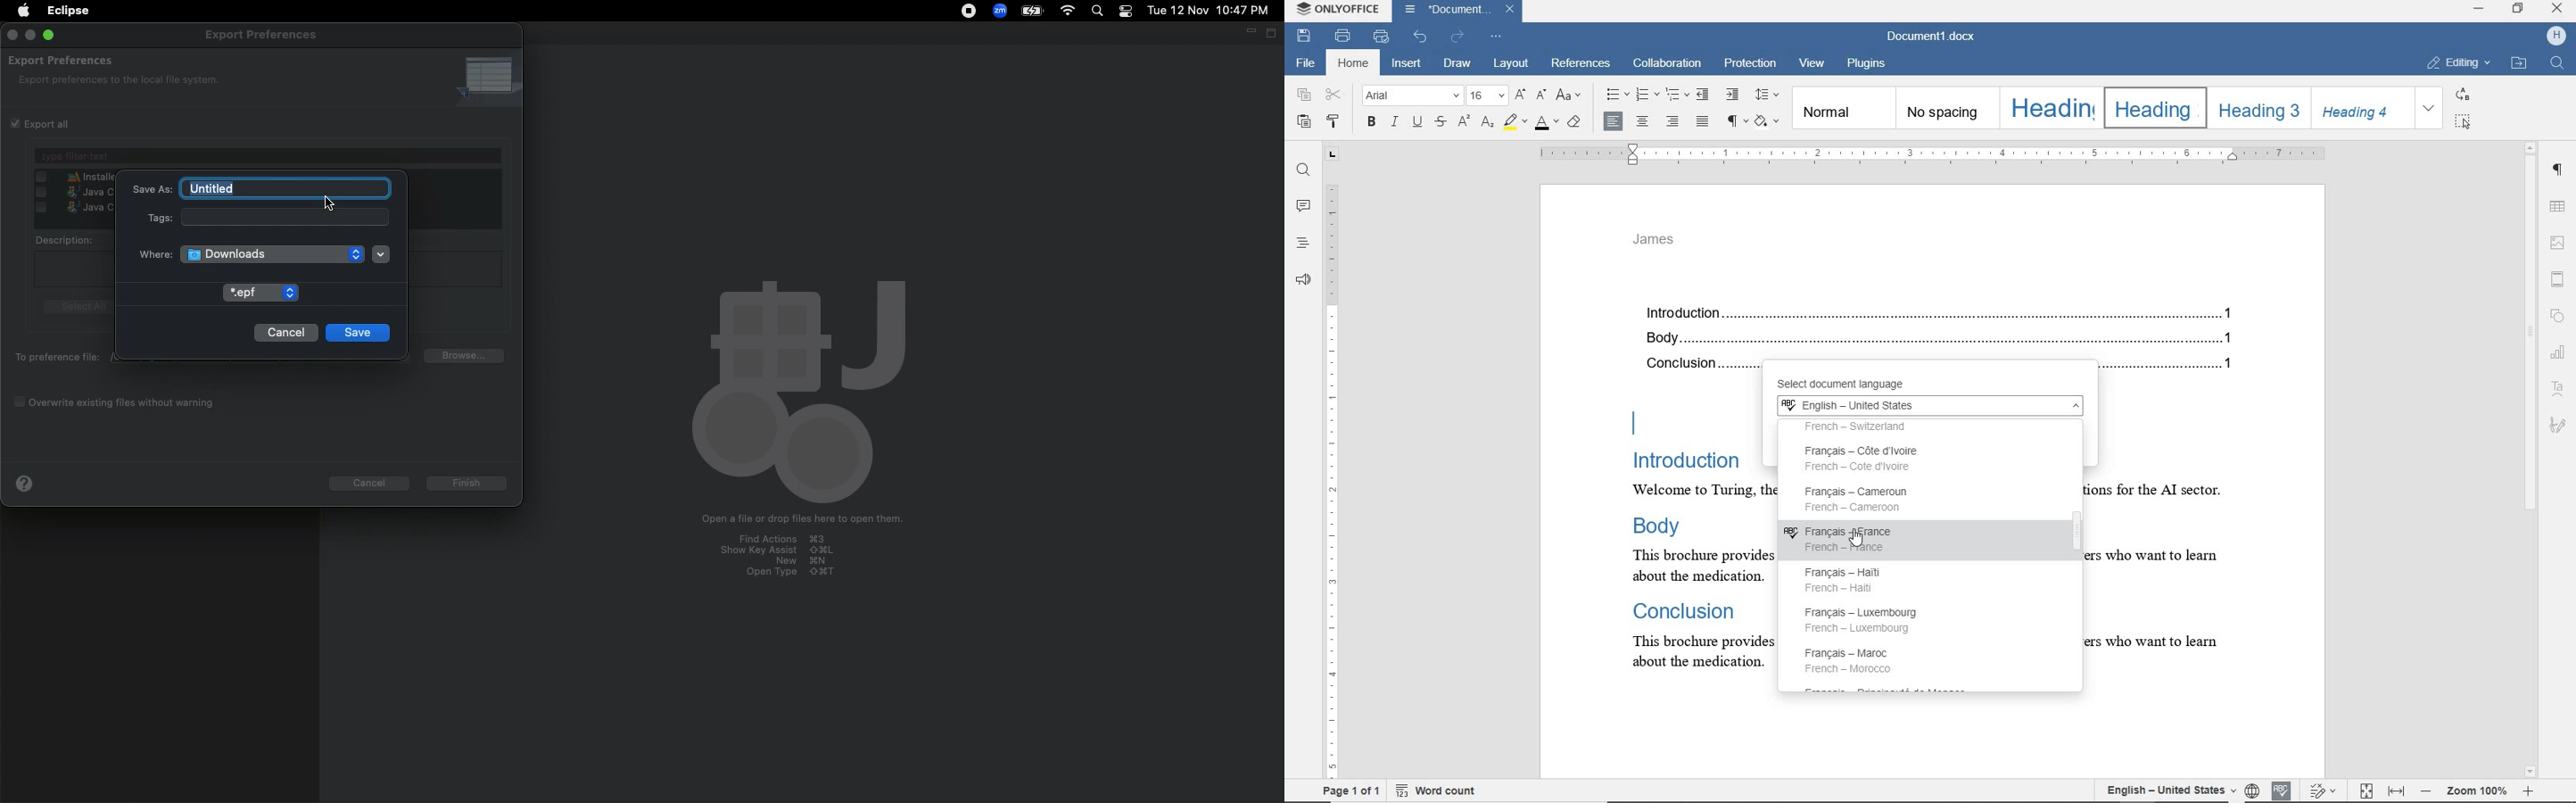 The image size is (2576, 812). I want to click on word count, so click(1444, 790).